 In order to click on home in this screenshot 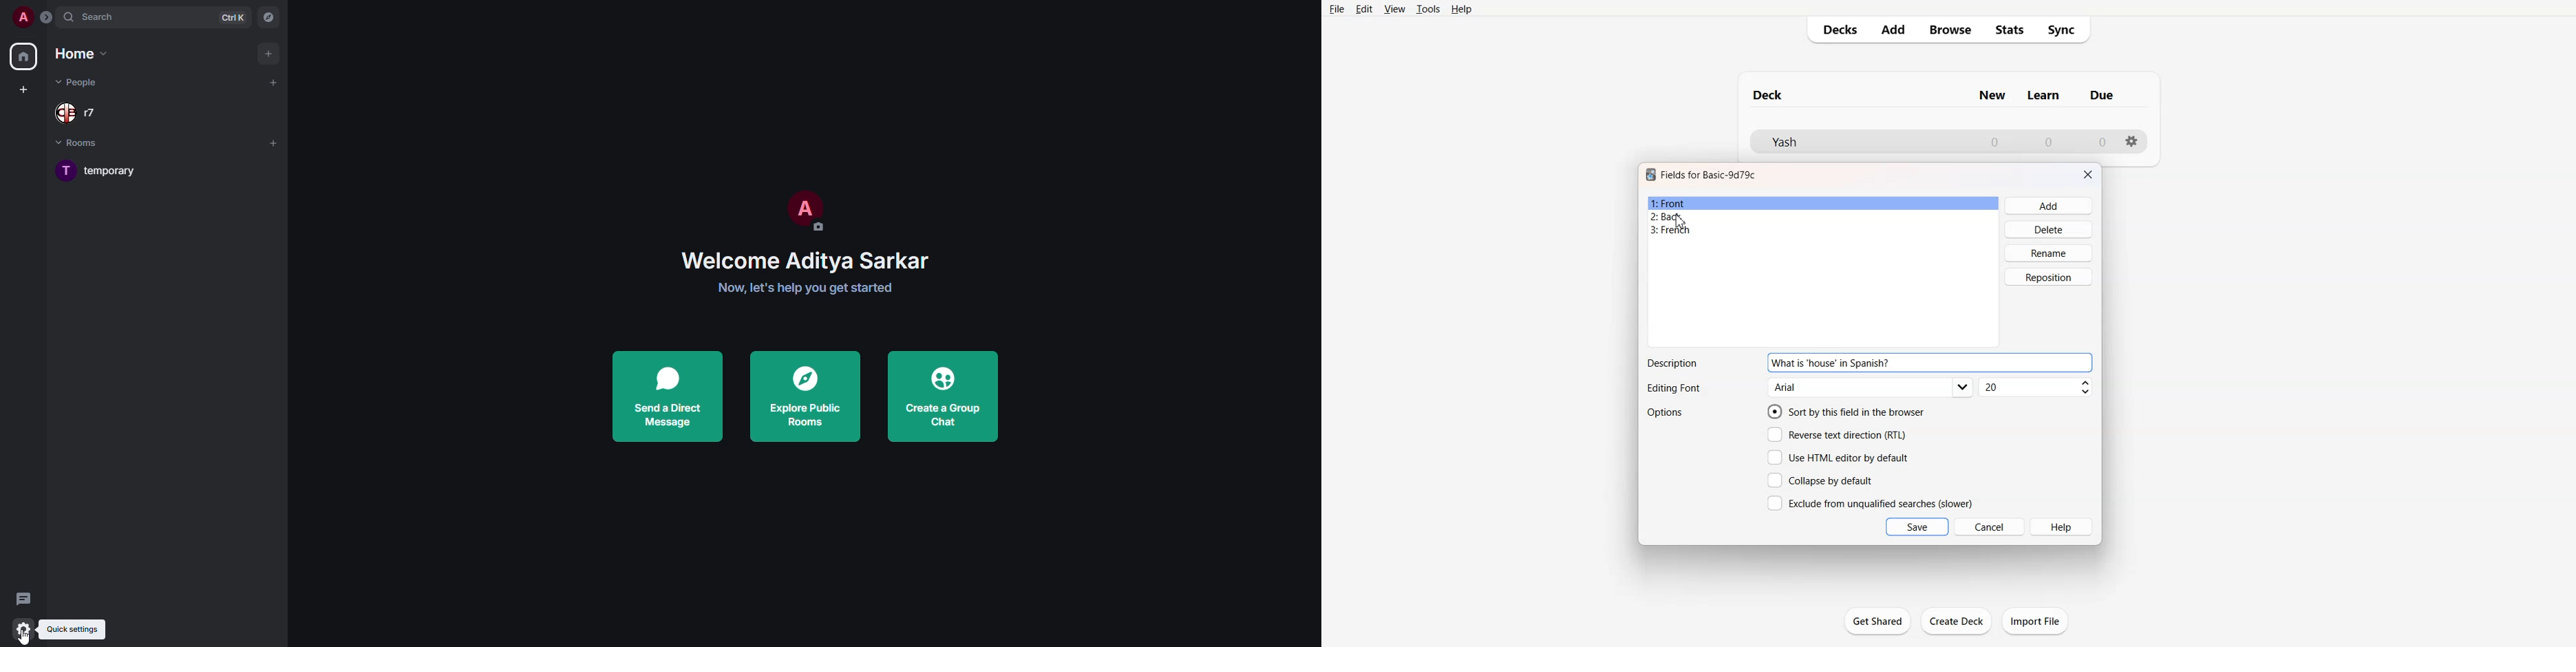, I will do `click(23, 56)`.